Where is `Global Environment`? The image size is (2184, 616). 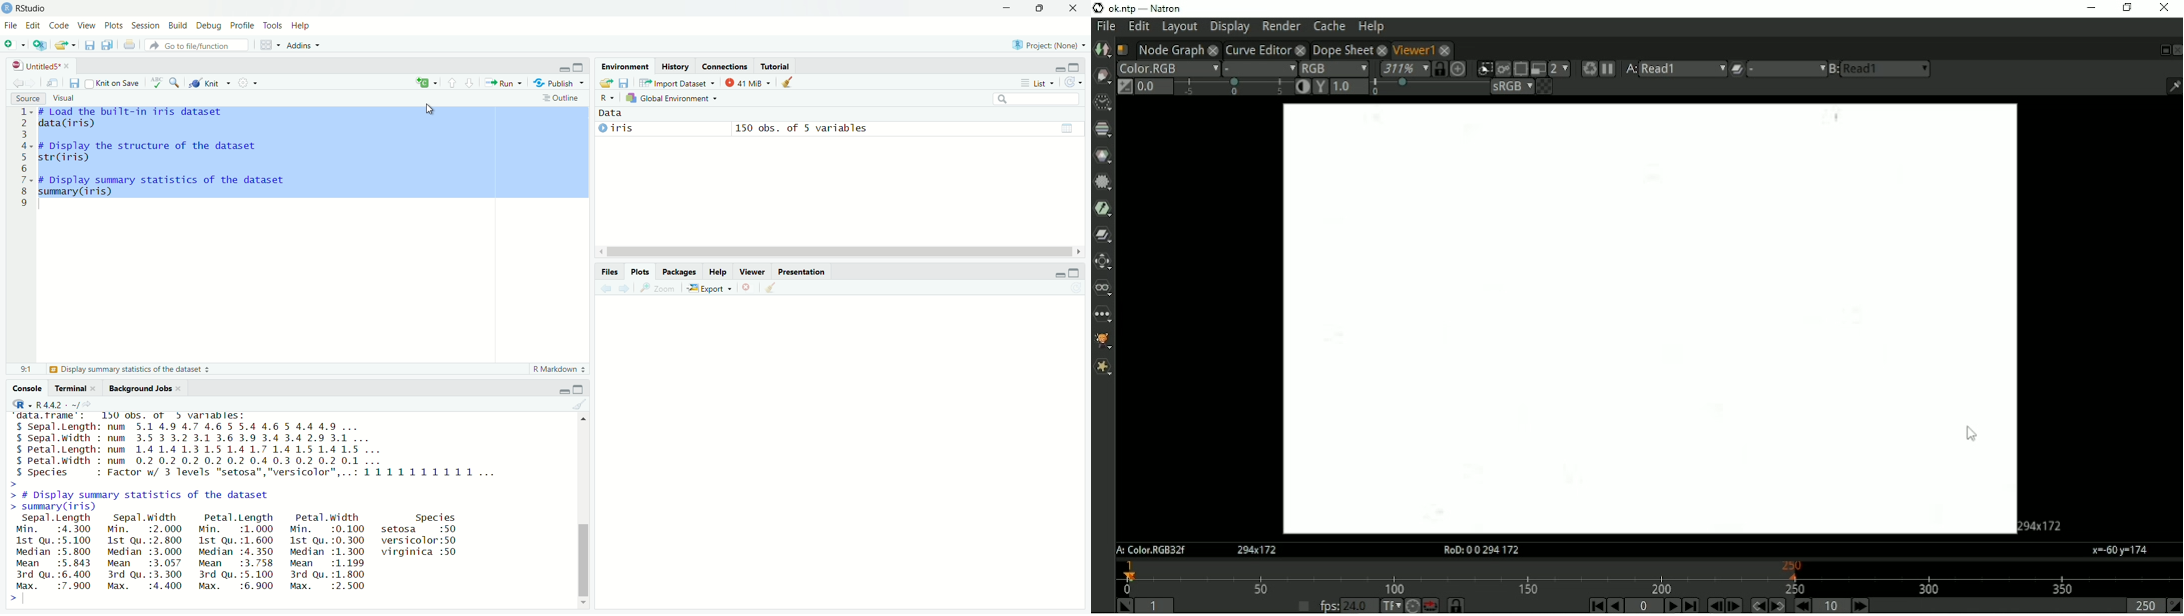 Global Environment is located at coordinates (671, 98).